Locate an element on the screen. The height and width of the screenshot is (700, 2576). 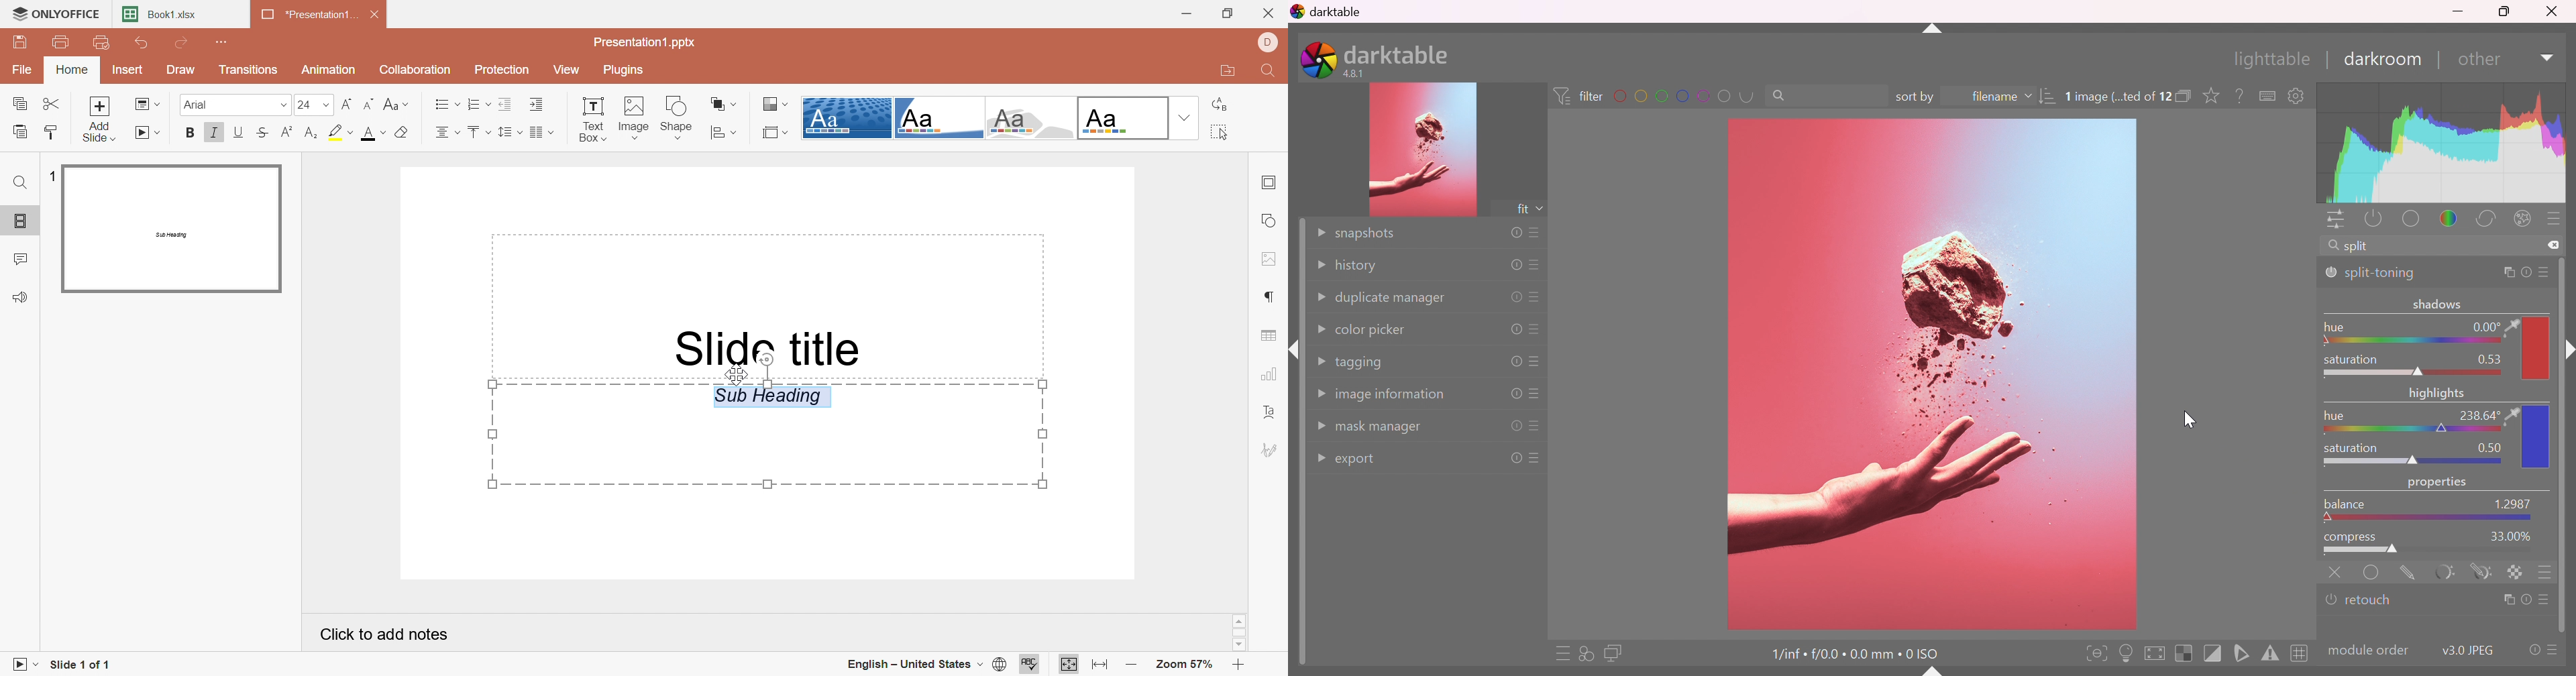
slider is located at coordinates (2416, 461).